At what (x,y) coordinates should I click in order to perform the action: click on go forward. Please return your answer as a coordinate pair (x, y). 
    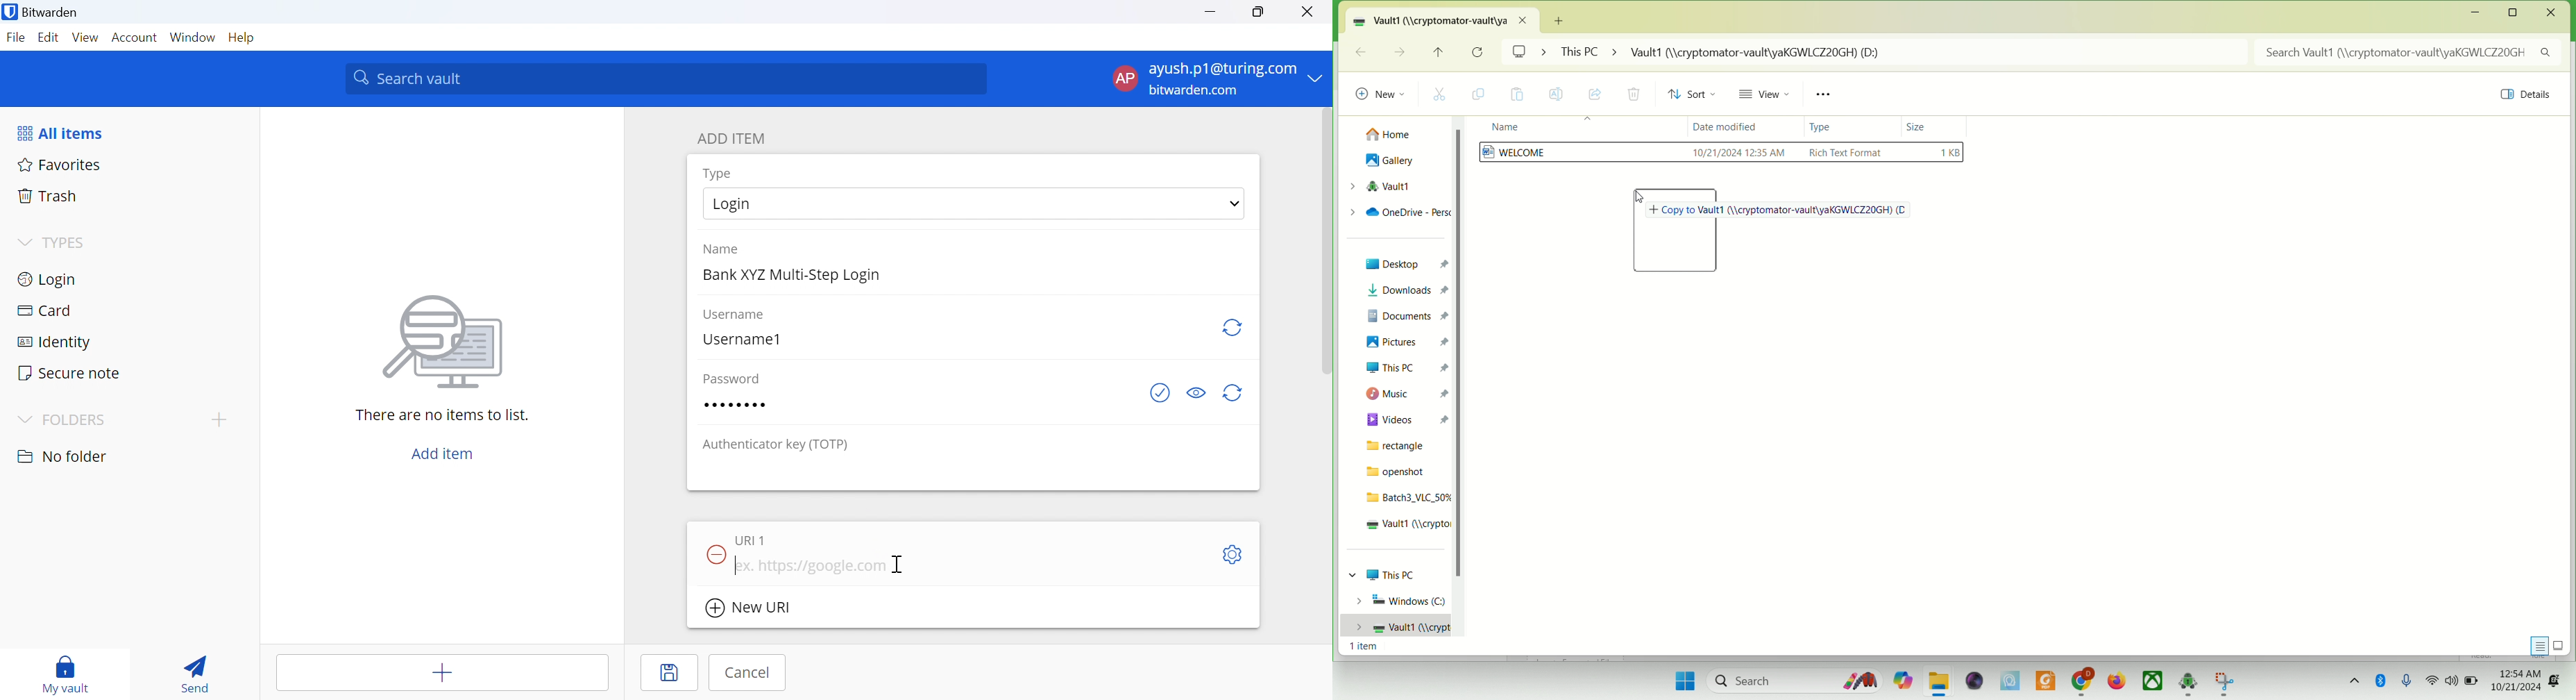
    Looking at the image, I should click on (1398, 51).